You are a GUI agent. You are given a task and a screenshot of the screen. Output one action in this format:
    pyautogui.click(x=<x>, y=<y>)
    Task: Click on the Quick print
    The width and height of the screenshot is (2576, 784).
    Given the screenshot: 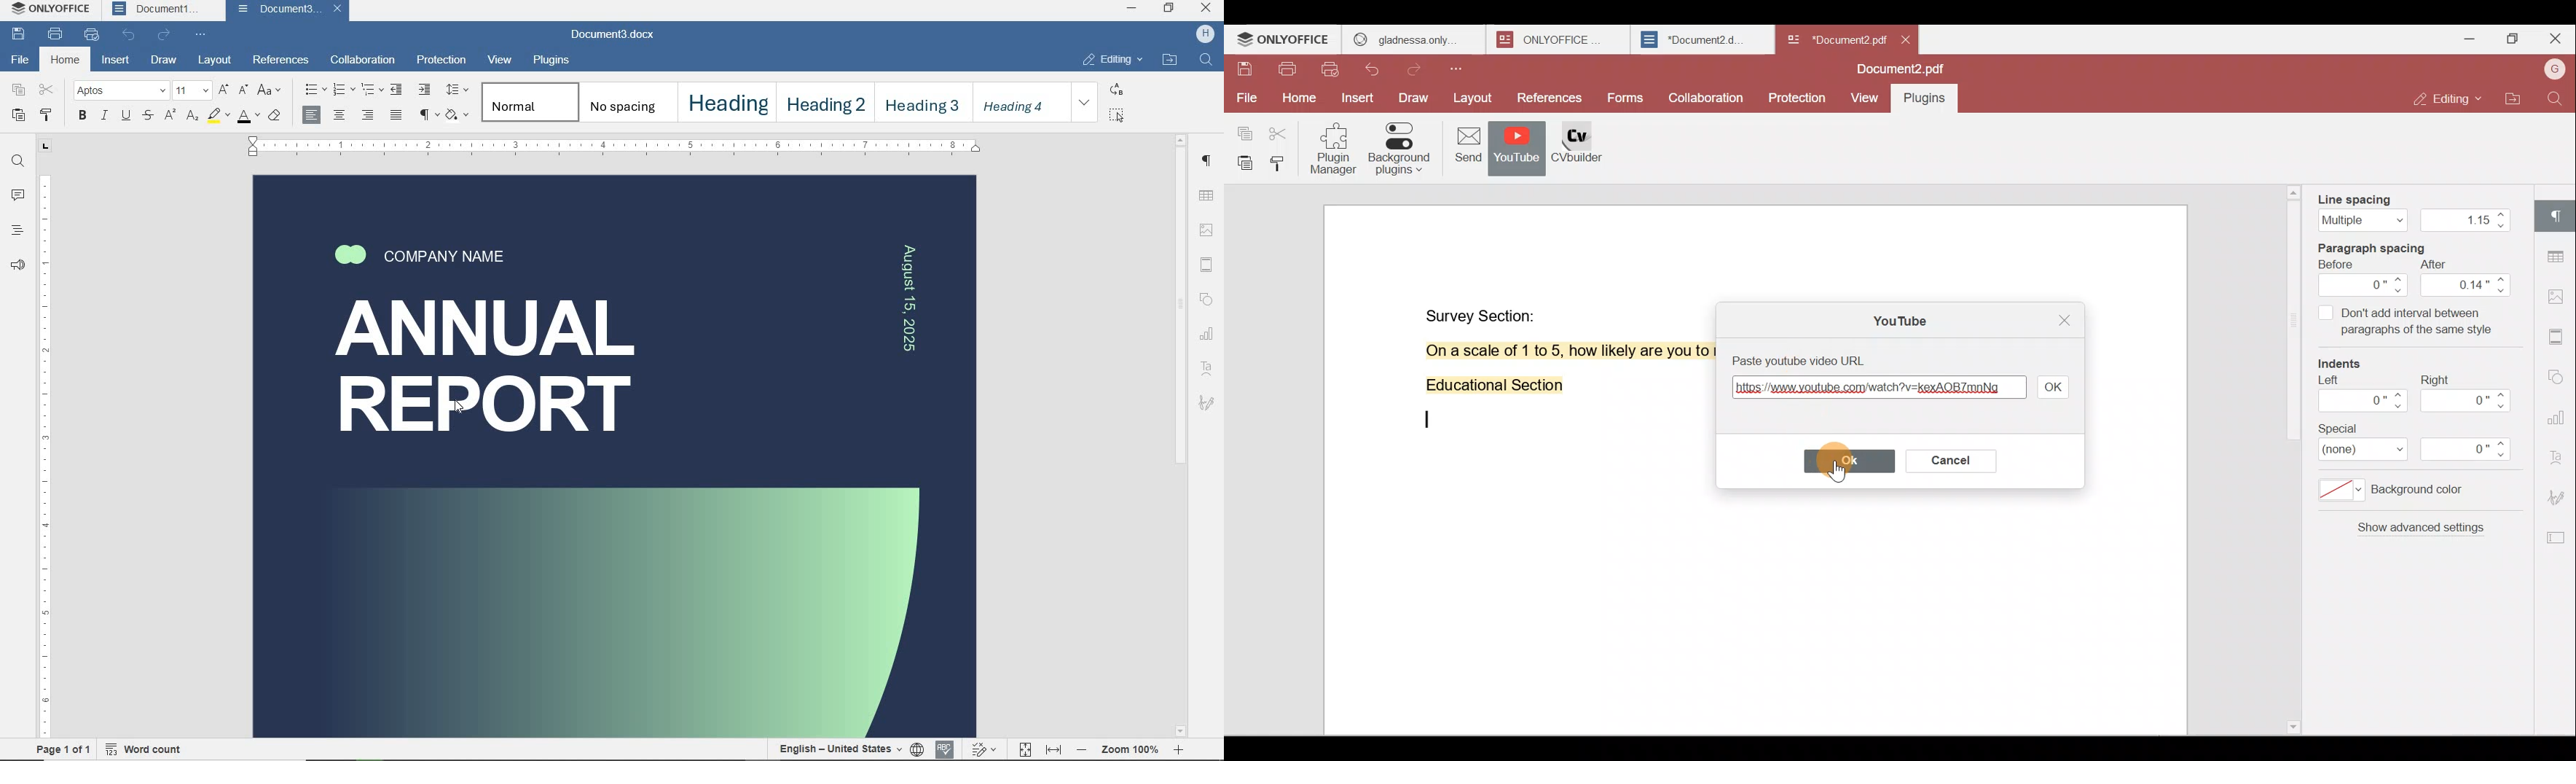 What is the action you would take?
    pyautogui.click(x=1332, y=71)
    